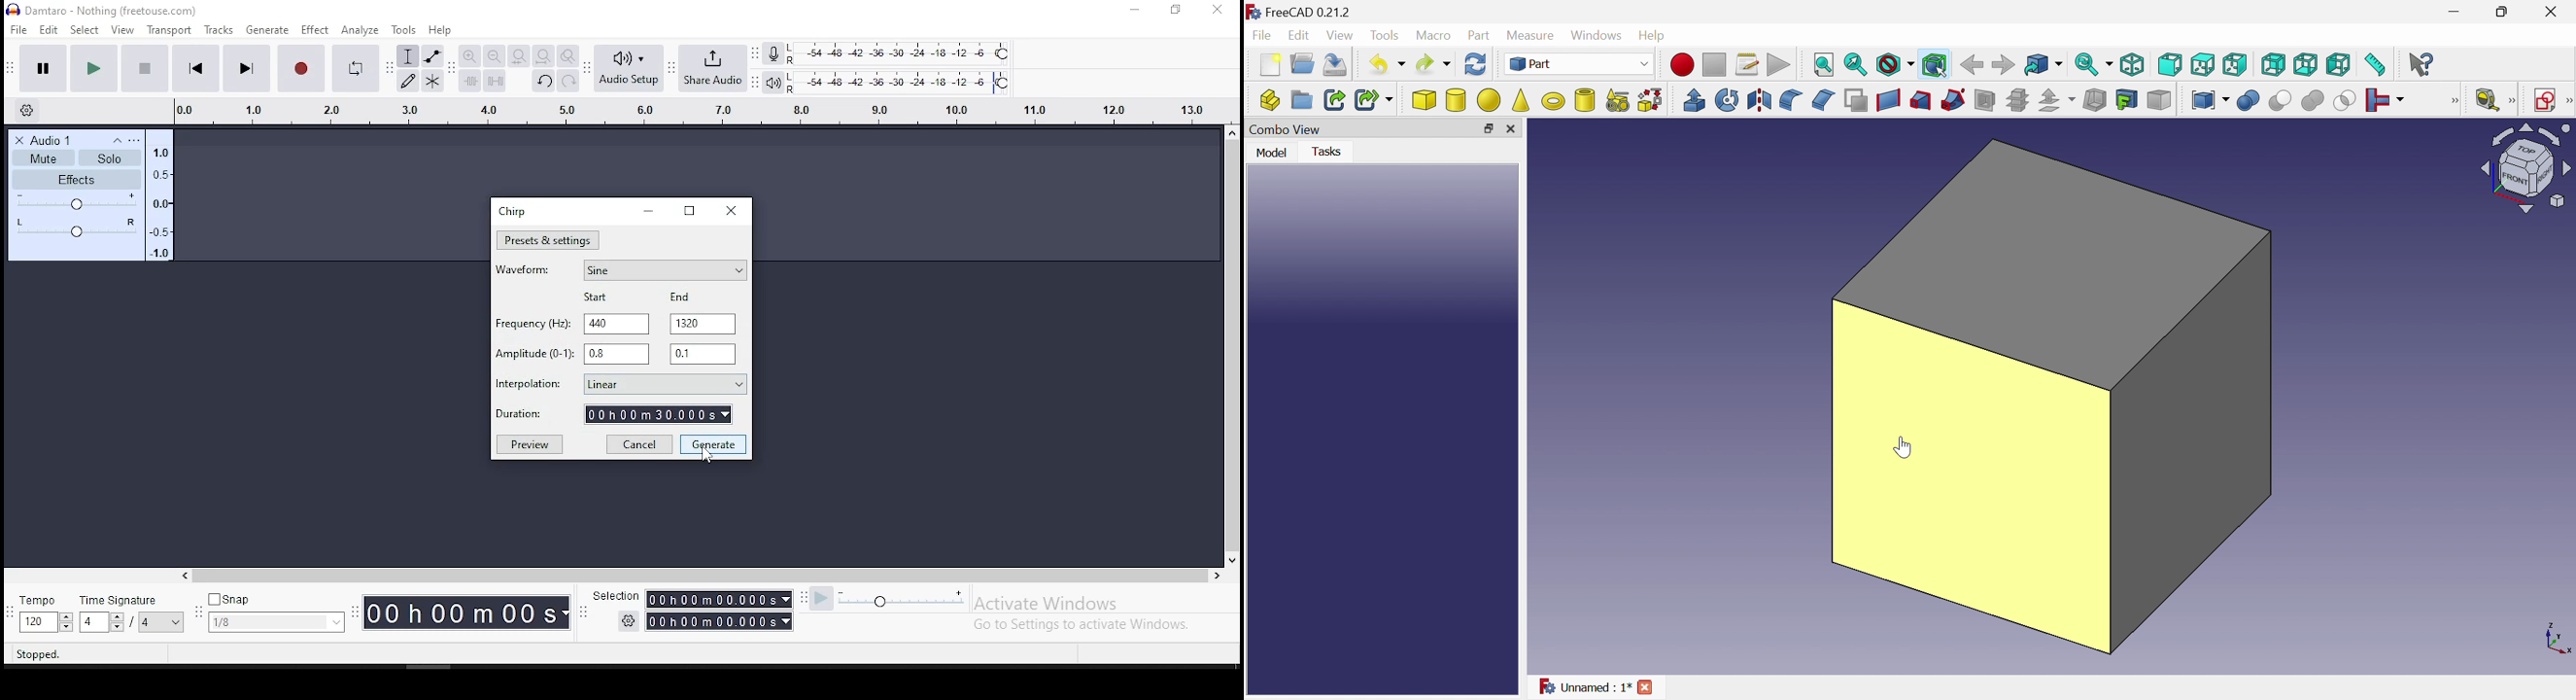  What do you see at coordinates (1857, 99) in the screenshot?
I see `Make face from wires` at bounding box center [1857, 99].